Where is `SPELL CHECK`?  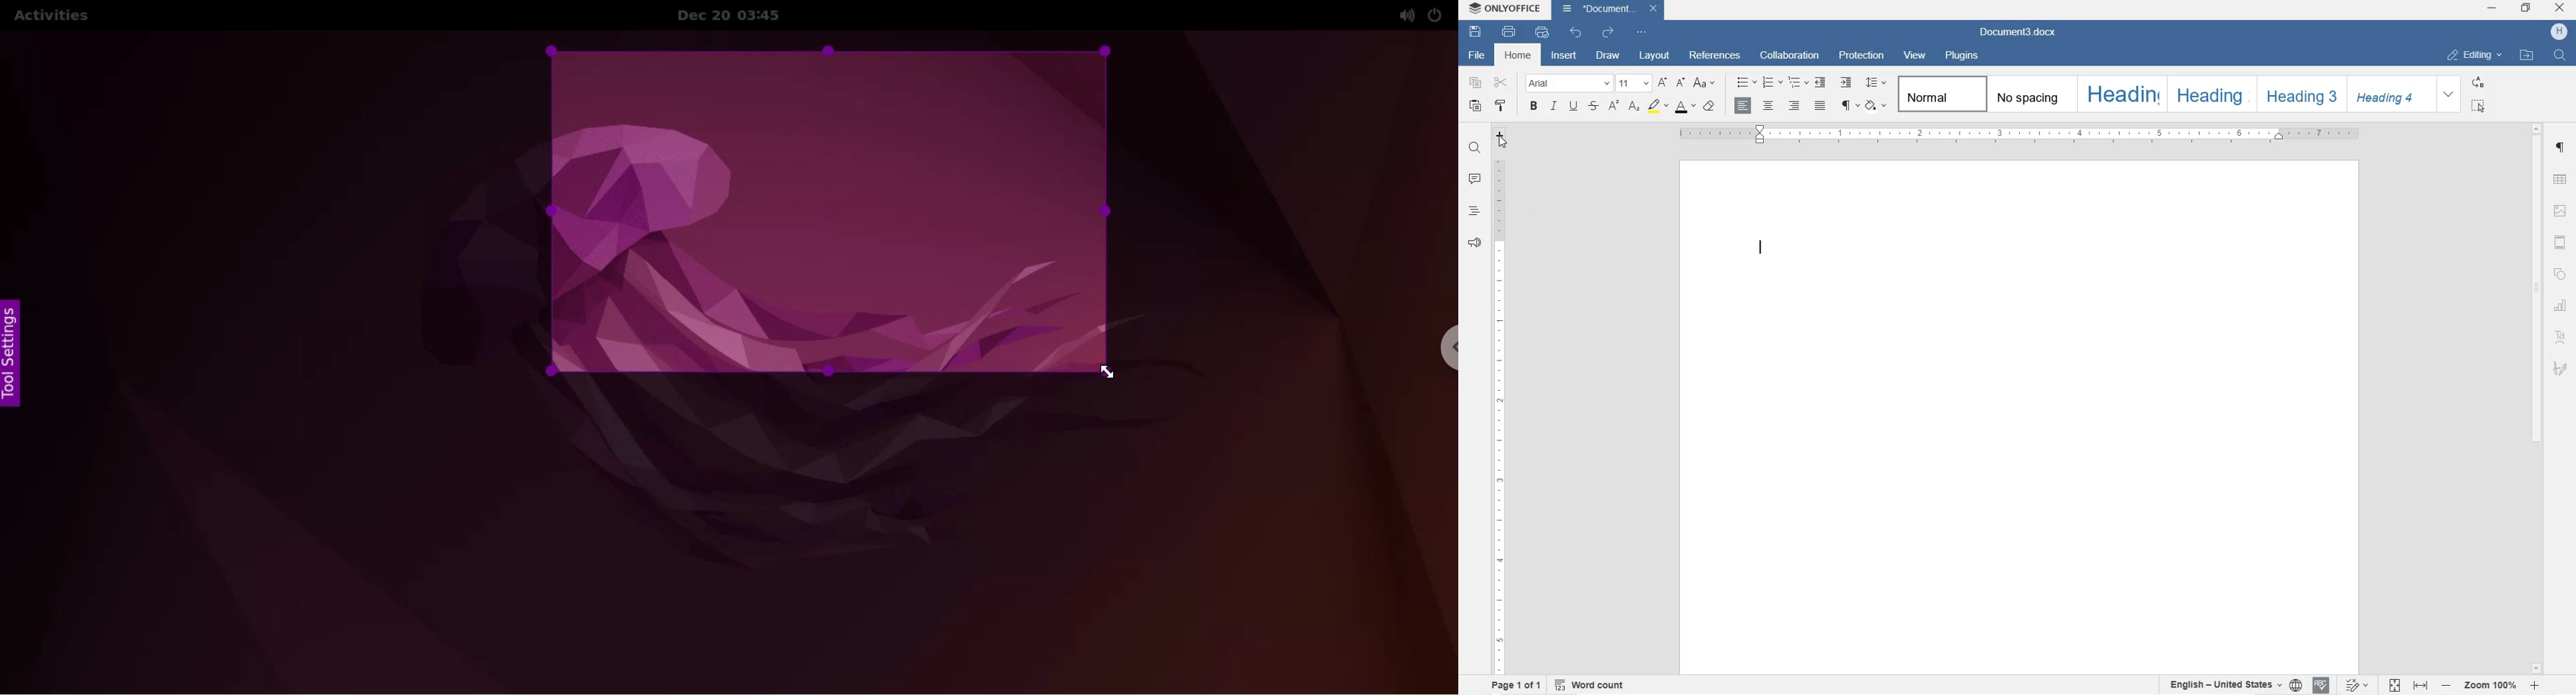
SPELL CHECK is located at coordinates (2320, 684).